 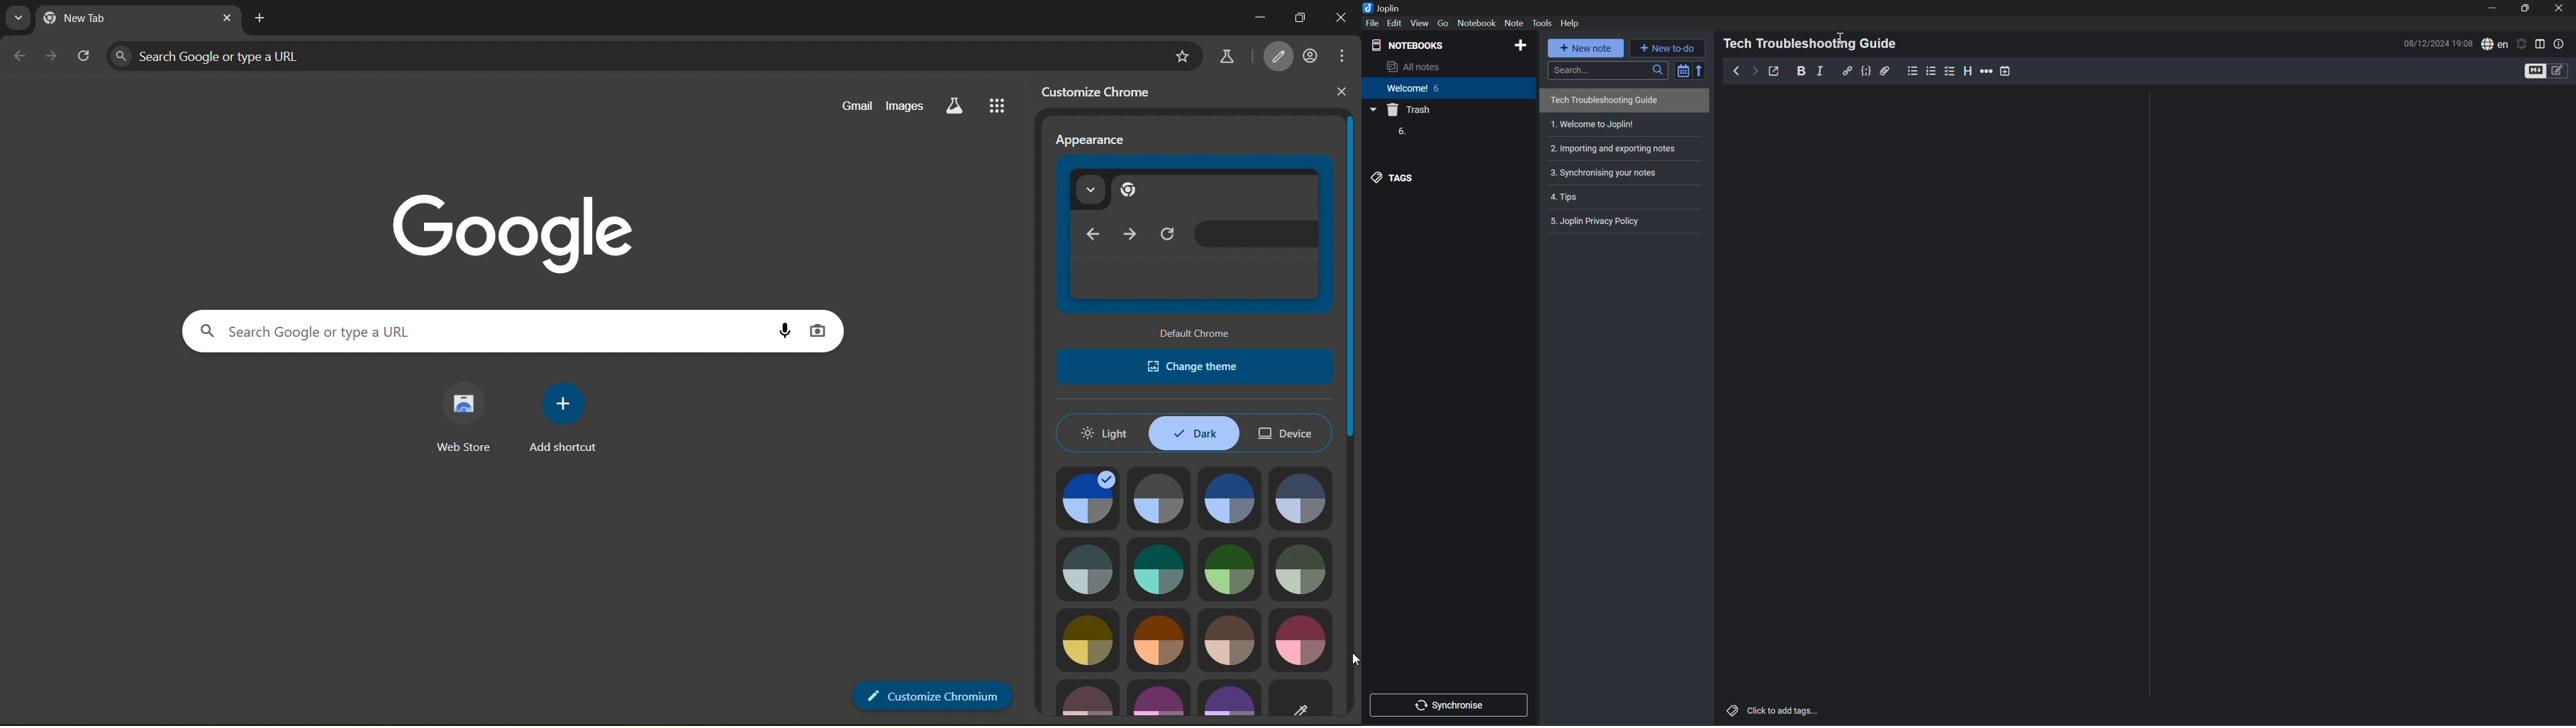 I want to click on New to-do, so click(x=1672, y=48).